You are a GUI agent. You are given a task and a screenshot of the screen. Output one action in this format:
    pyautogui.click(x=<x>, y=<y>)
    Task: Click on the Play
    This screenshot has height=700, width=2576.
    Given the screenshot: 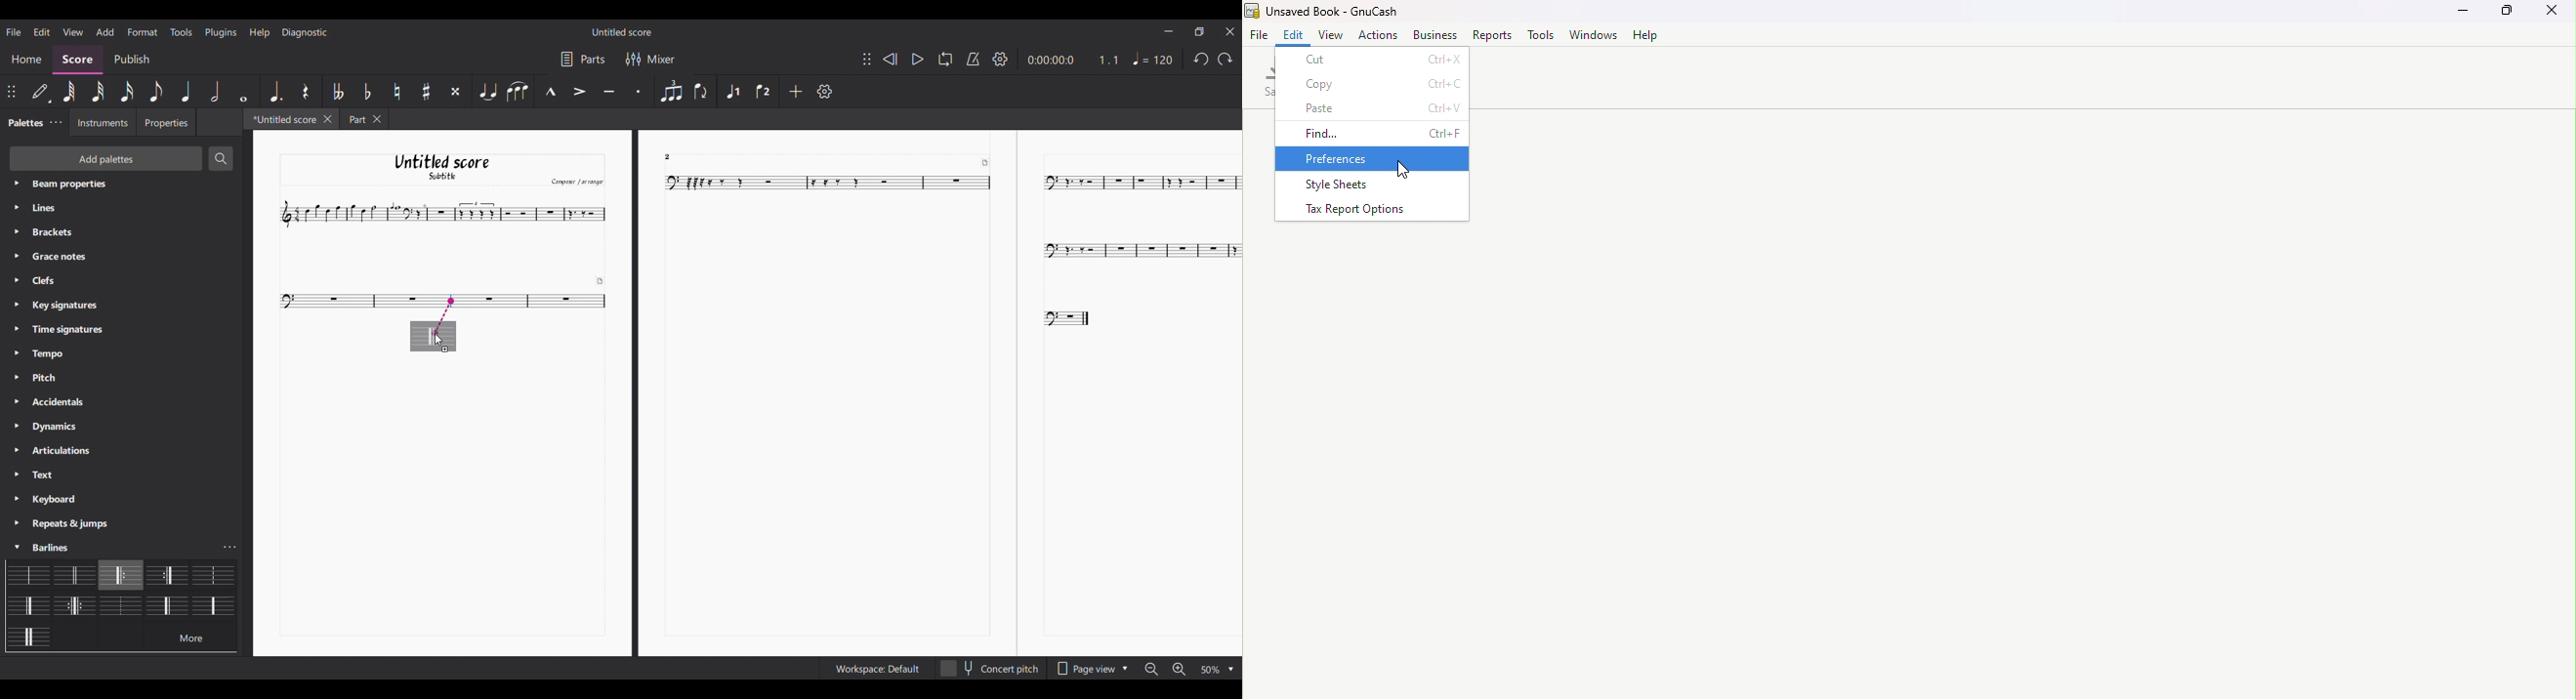 What is the action you would take?
    pyautogui.click(x=918, y=59)
    